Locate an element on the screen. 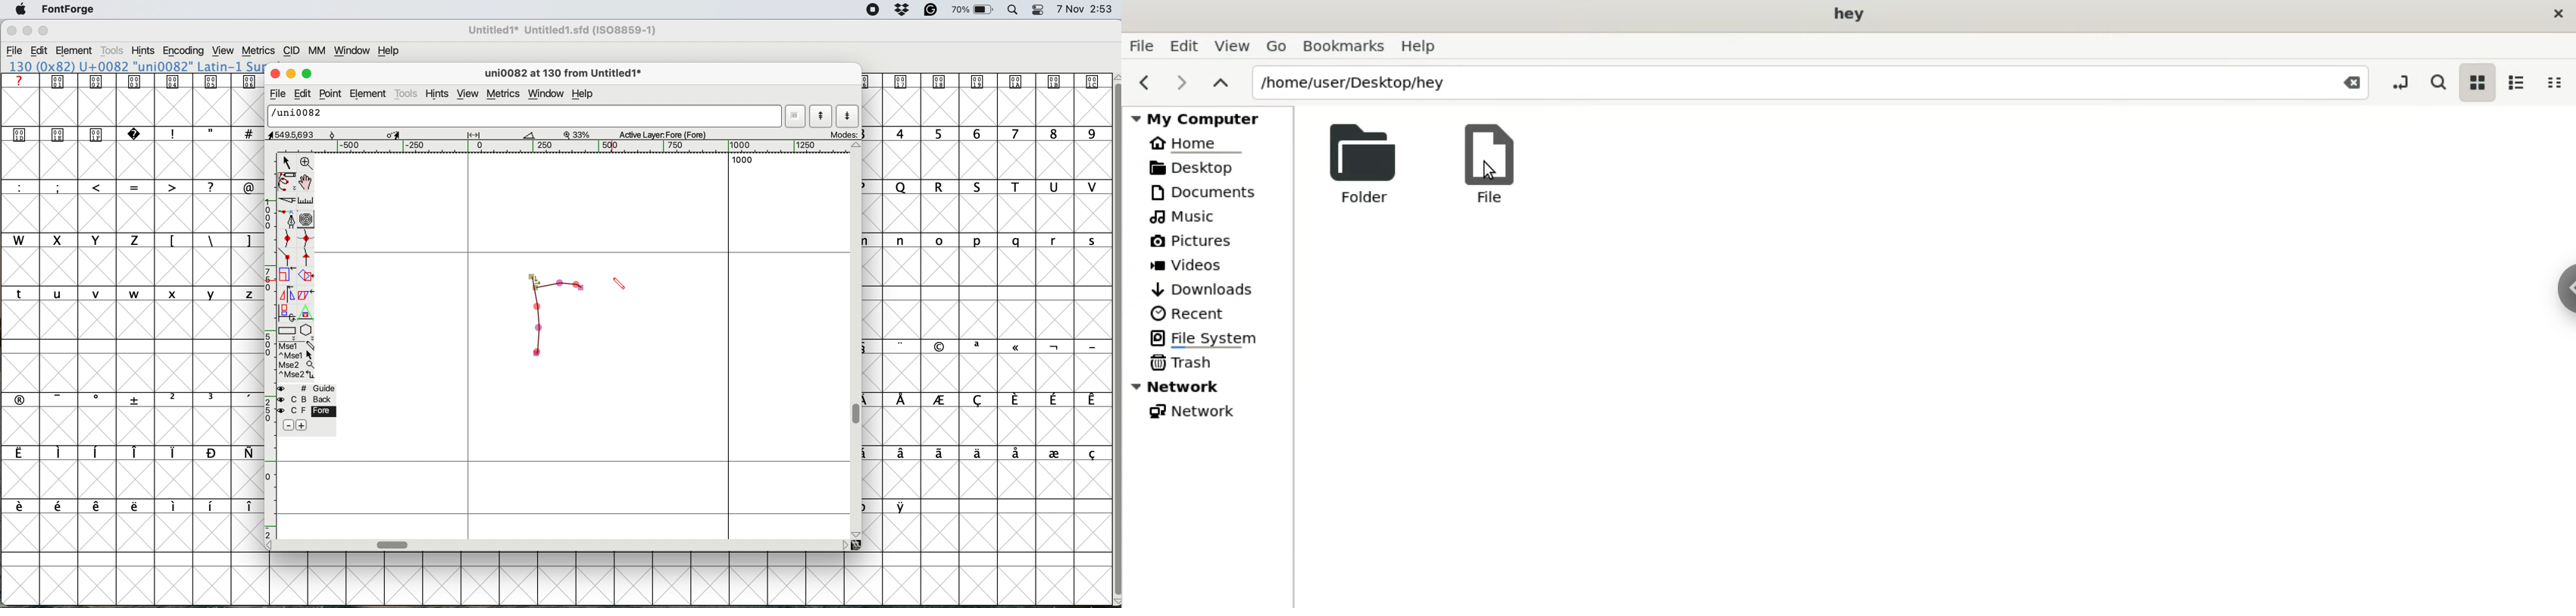 The width and height of the screenshot is (2576, 616). encoding is located at coordinates (183, 51).